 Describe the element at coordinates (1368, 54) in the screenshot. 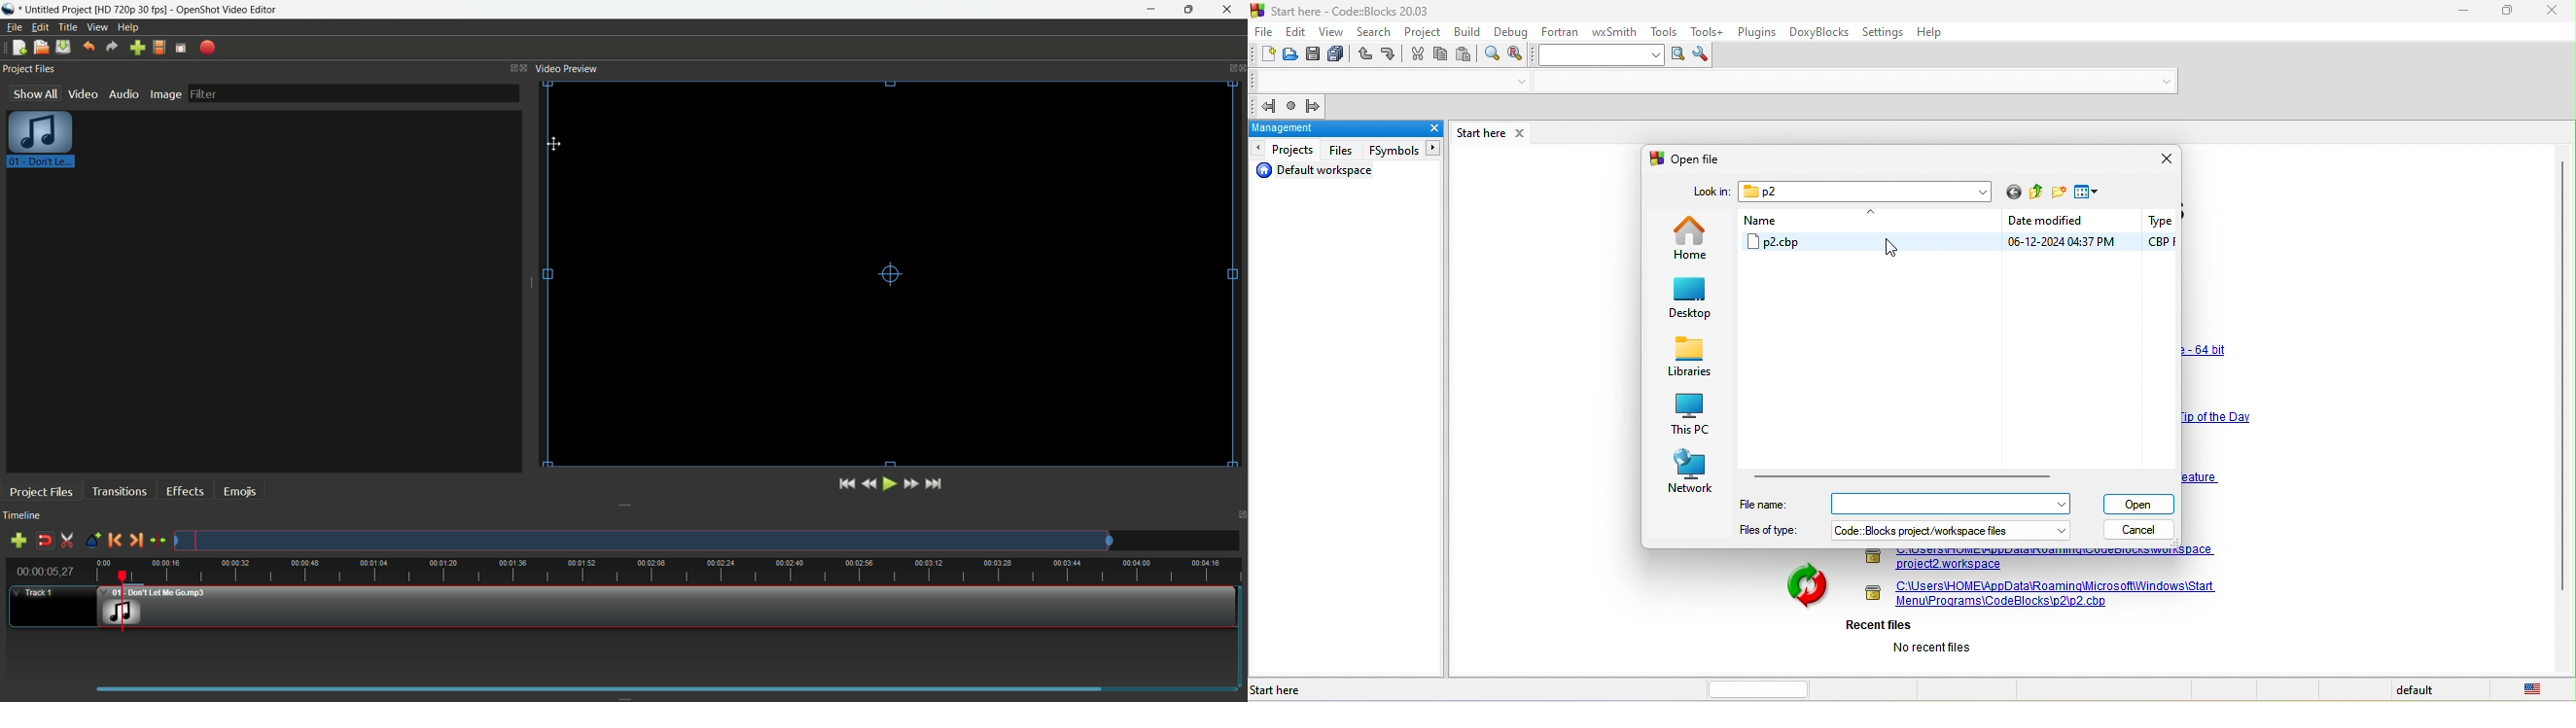

I see `undo` at that location.